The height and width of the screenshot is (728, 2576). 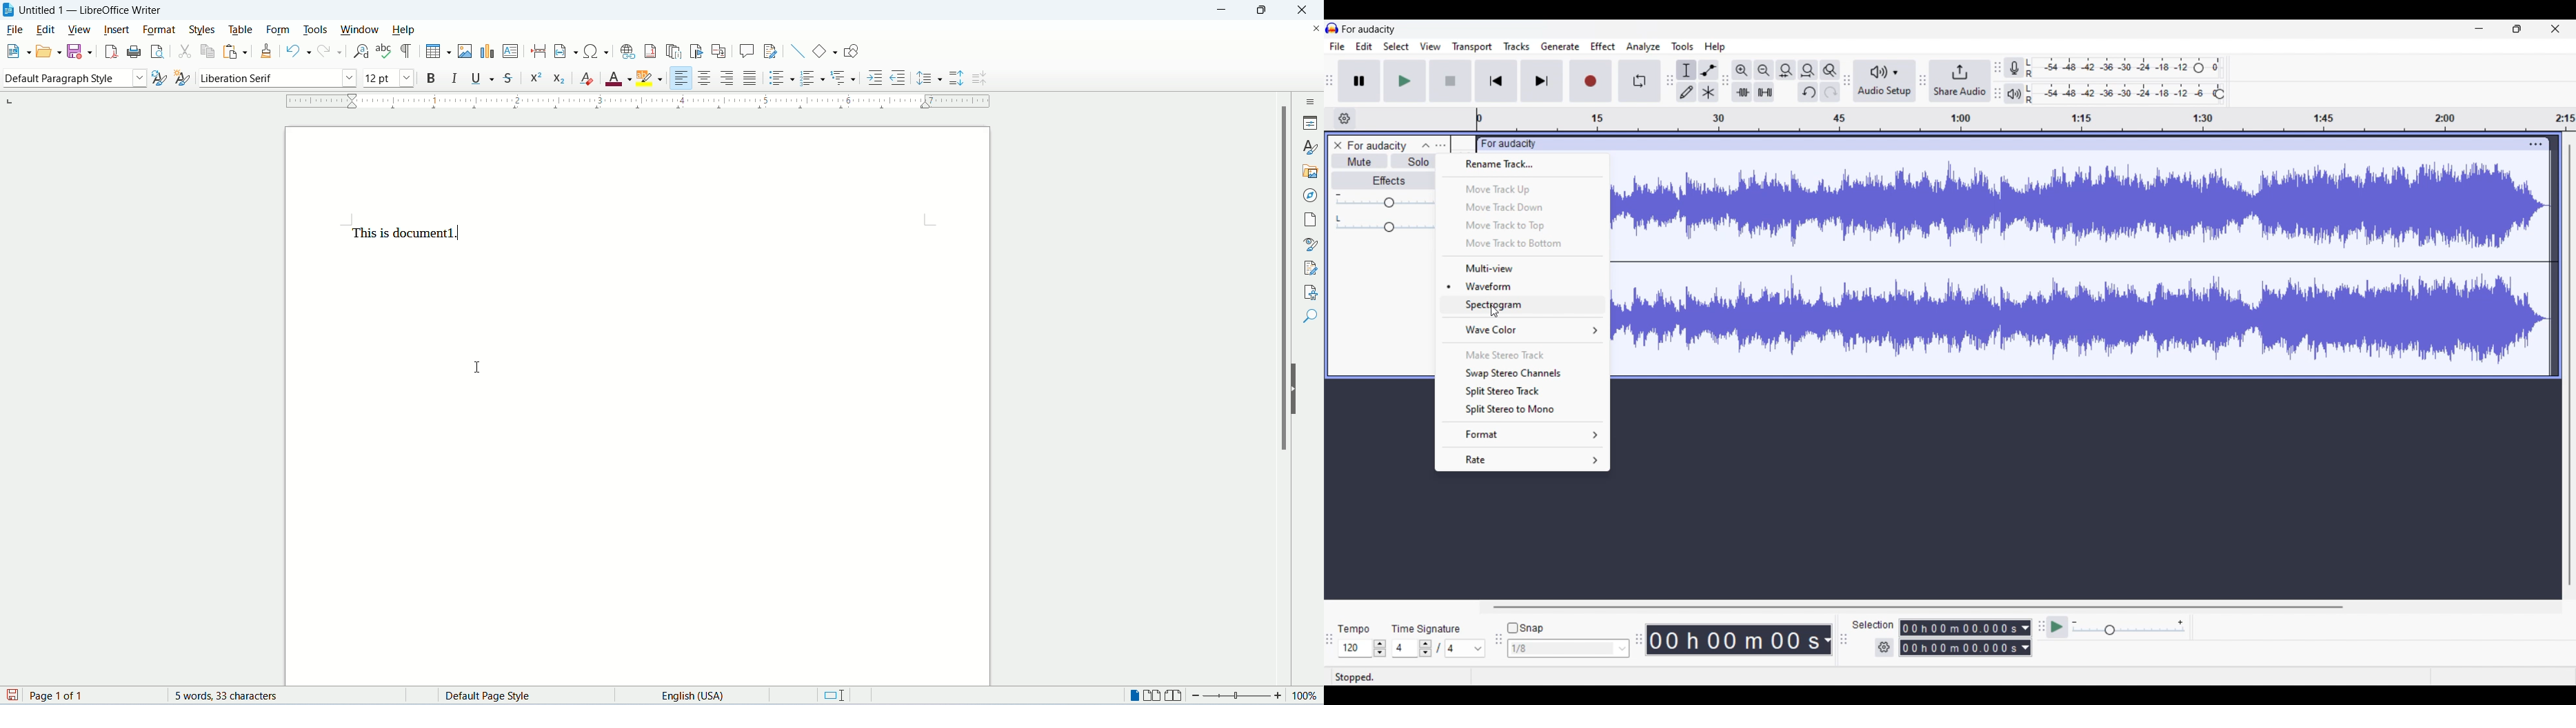 I want to click on insert endnote, so click(x=673, y=52).